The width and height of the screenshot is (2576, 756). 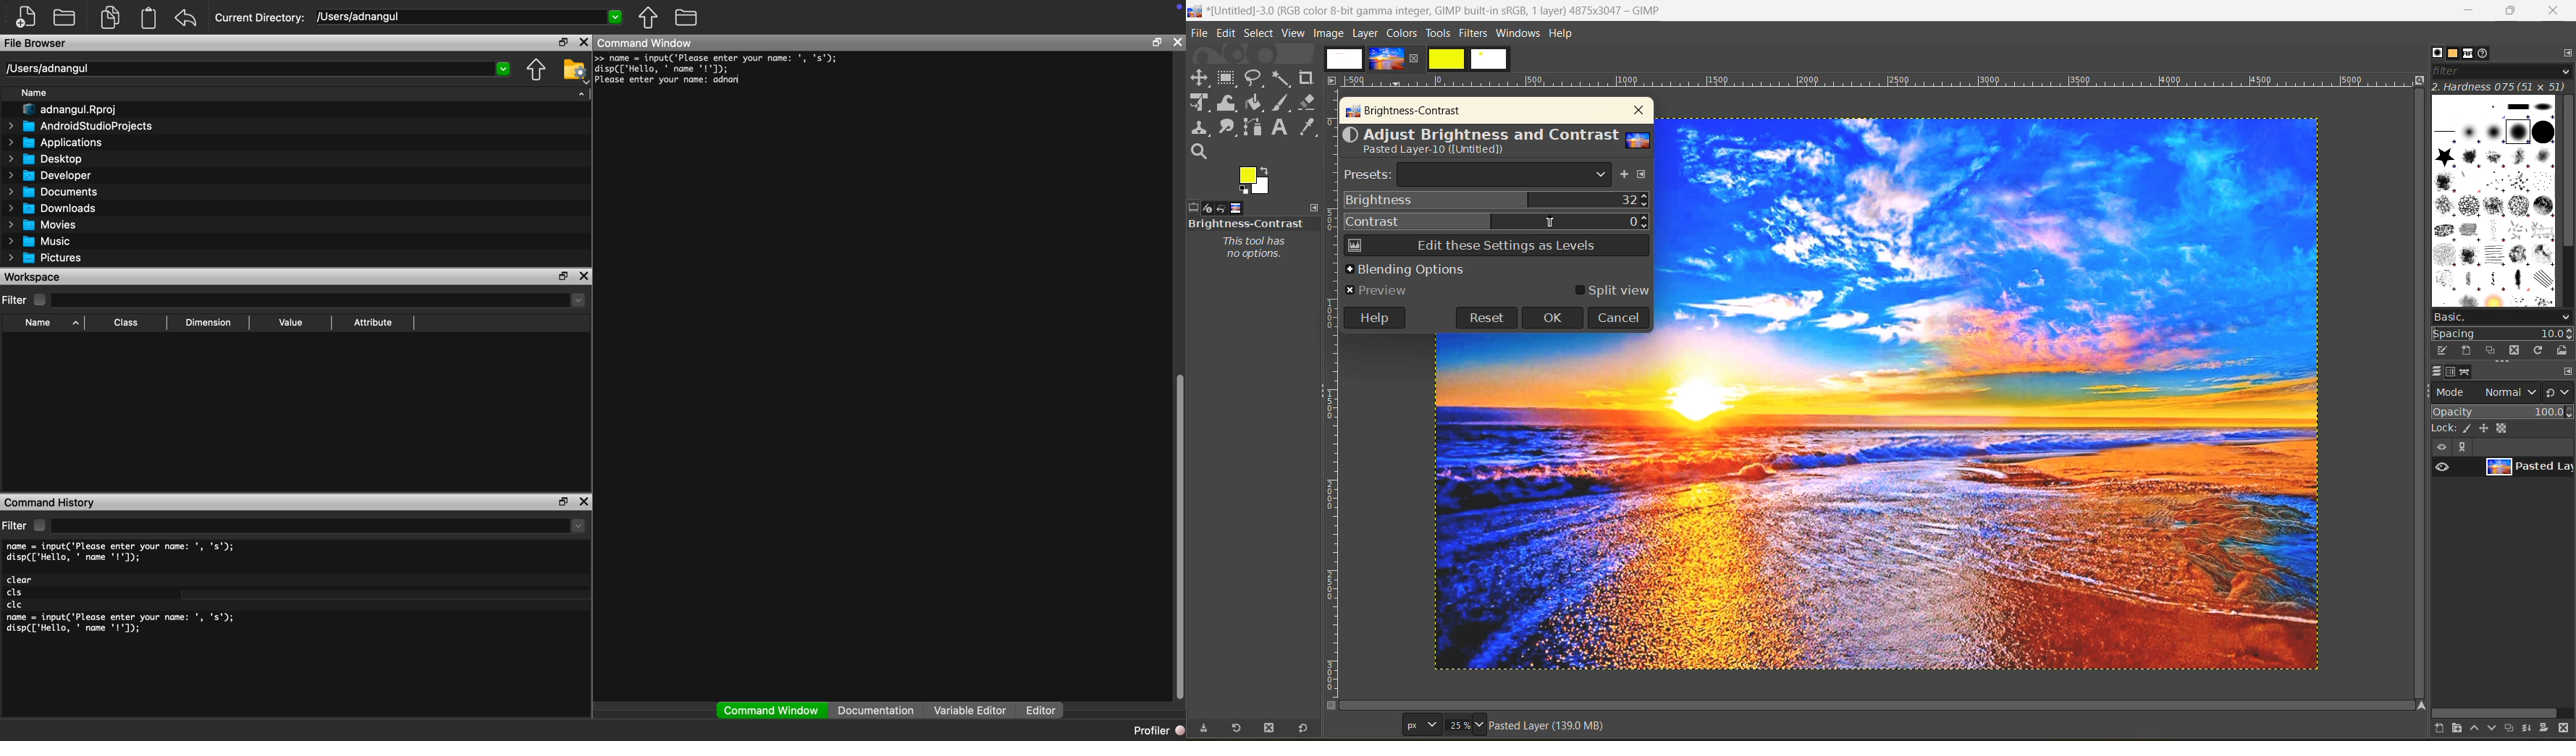 What do you see at coordinates (1644, 176) in the screenshot?
I see `configure` at bounding box center [1644, 176].